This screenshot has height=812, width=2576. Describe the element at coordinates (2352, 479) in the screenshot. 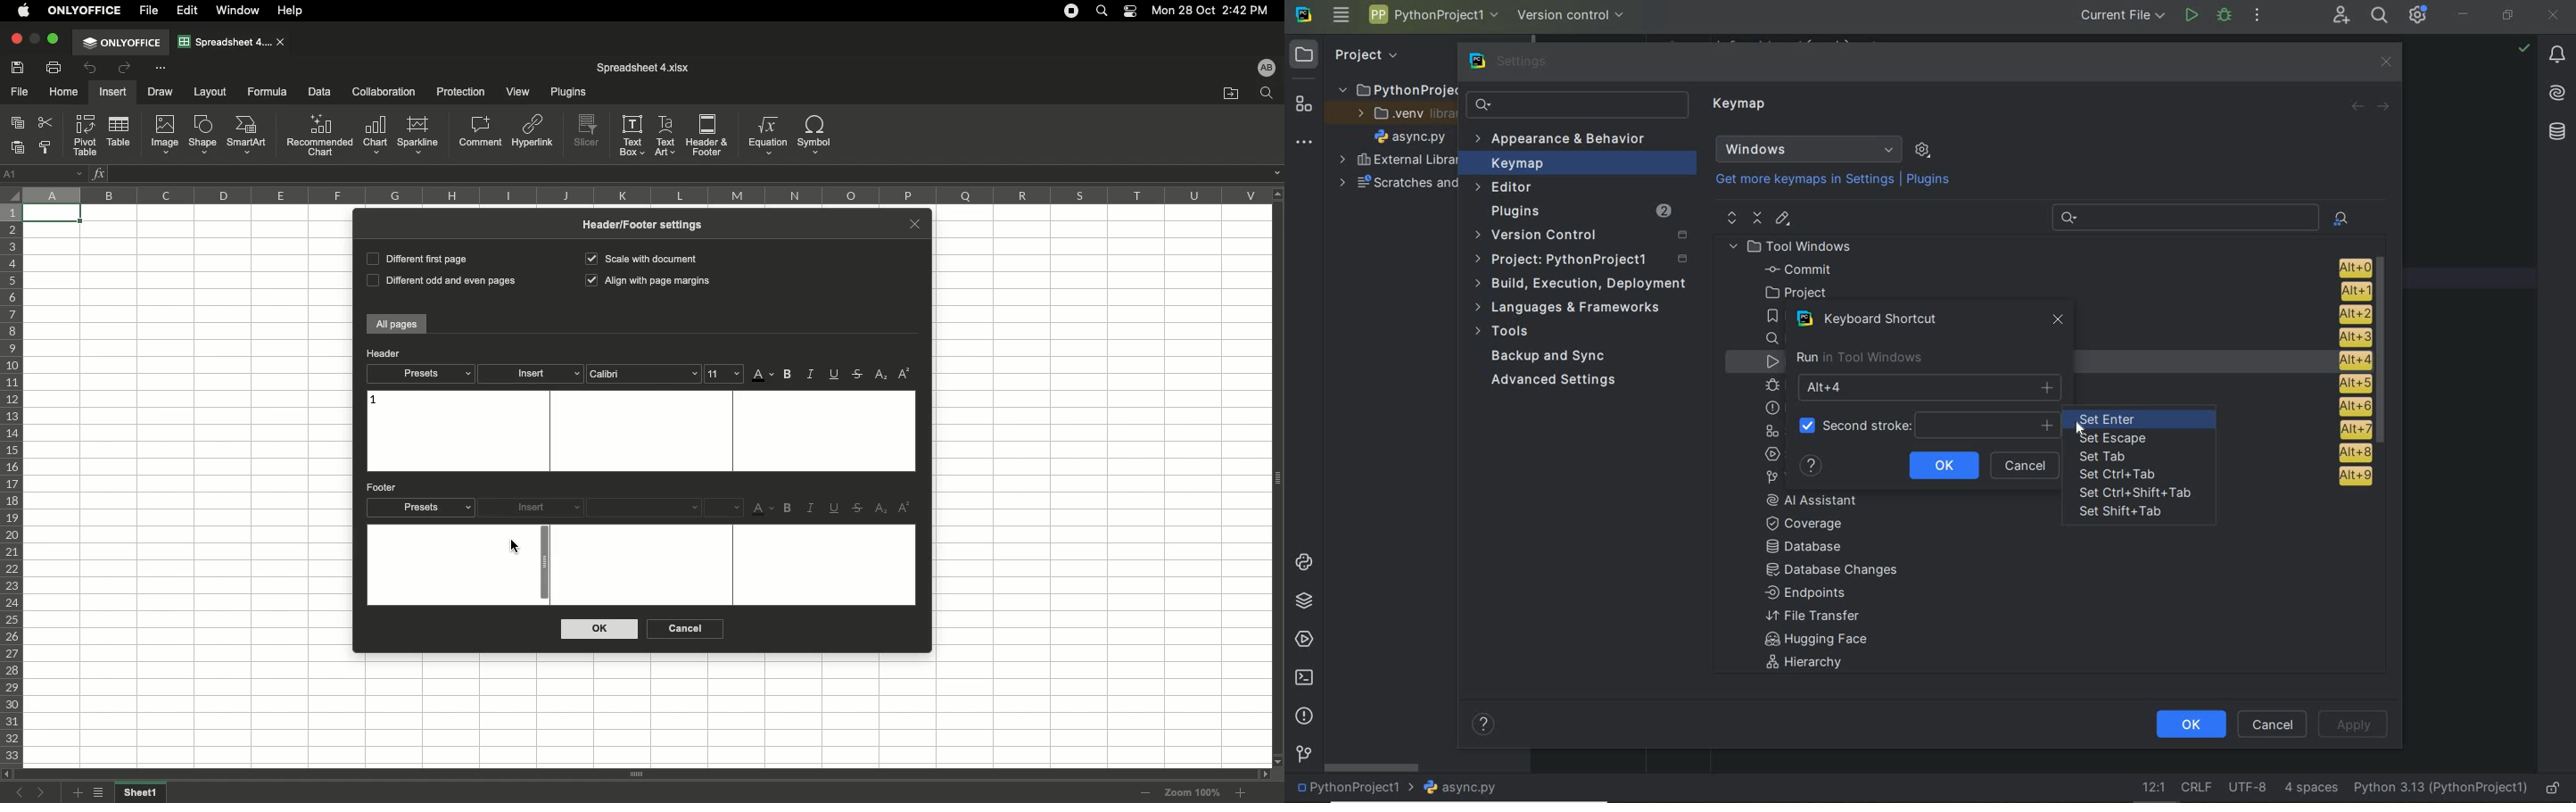

I see `alt + 9` at that location.